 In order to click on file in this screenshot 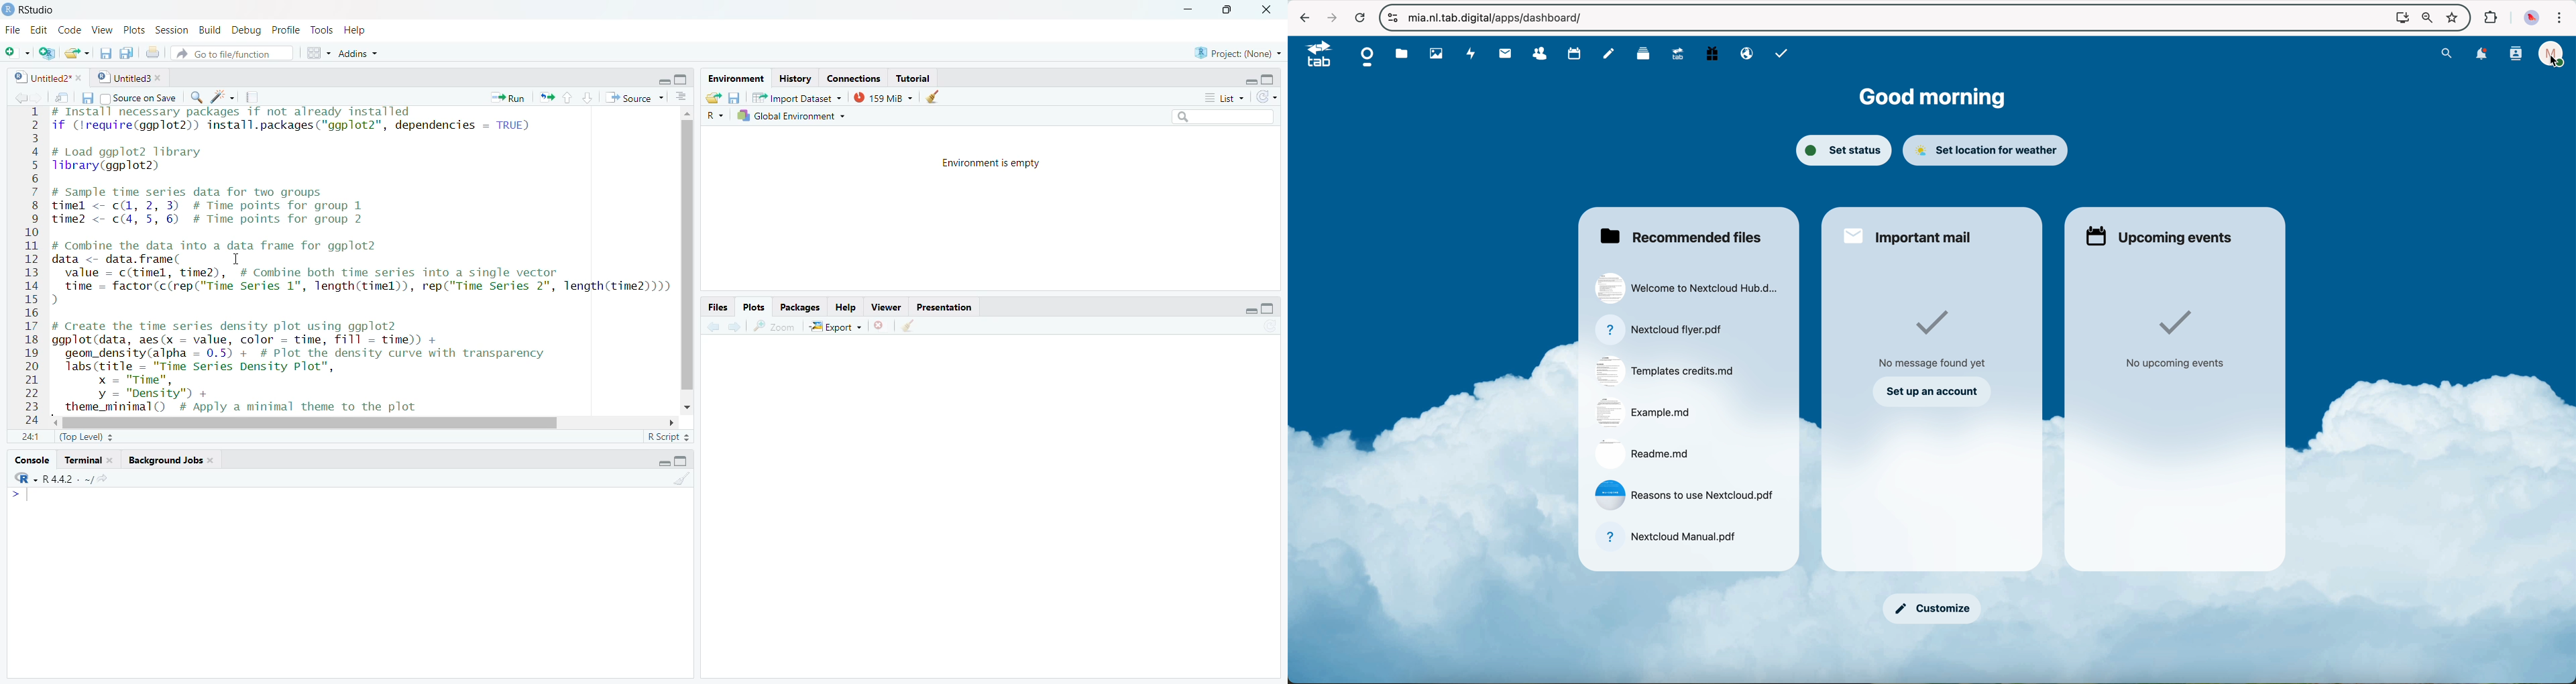, I will do `click(1668, 539)`.